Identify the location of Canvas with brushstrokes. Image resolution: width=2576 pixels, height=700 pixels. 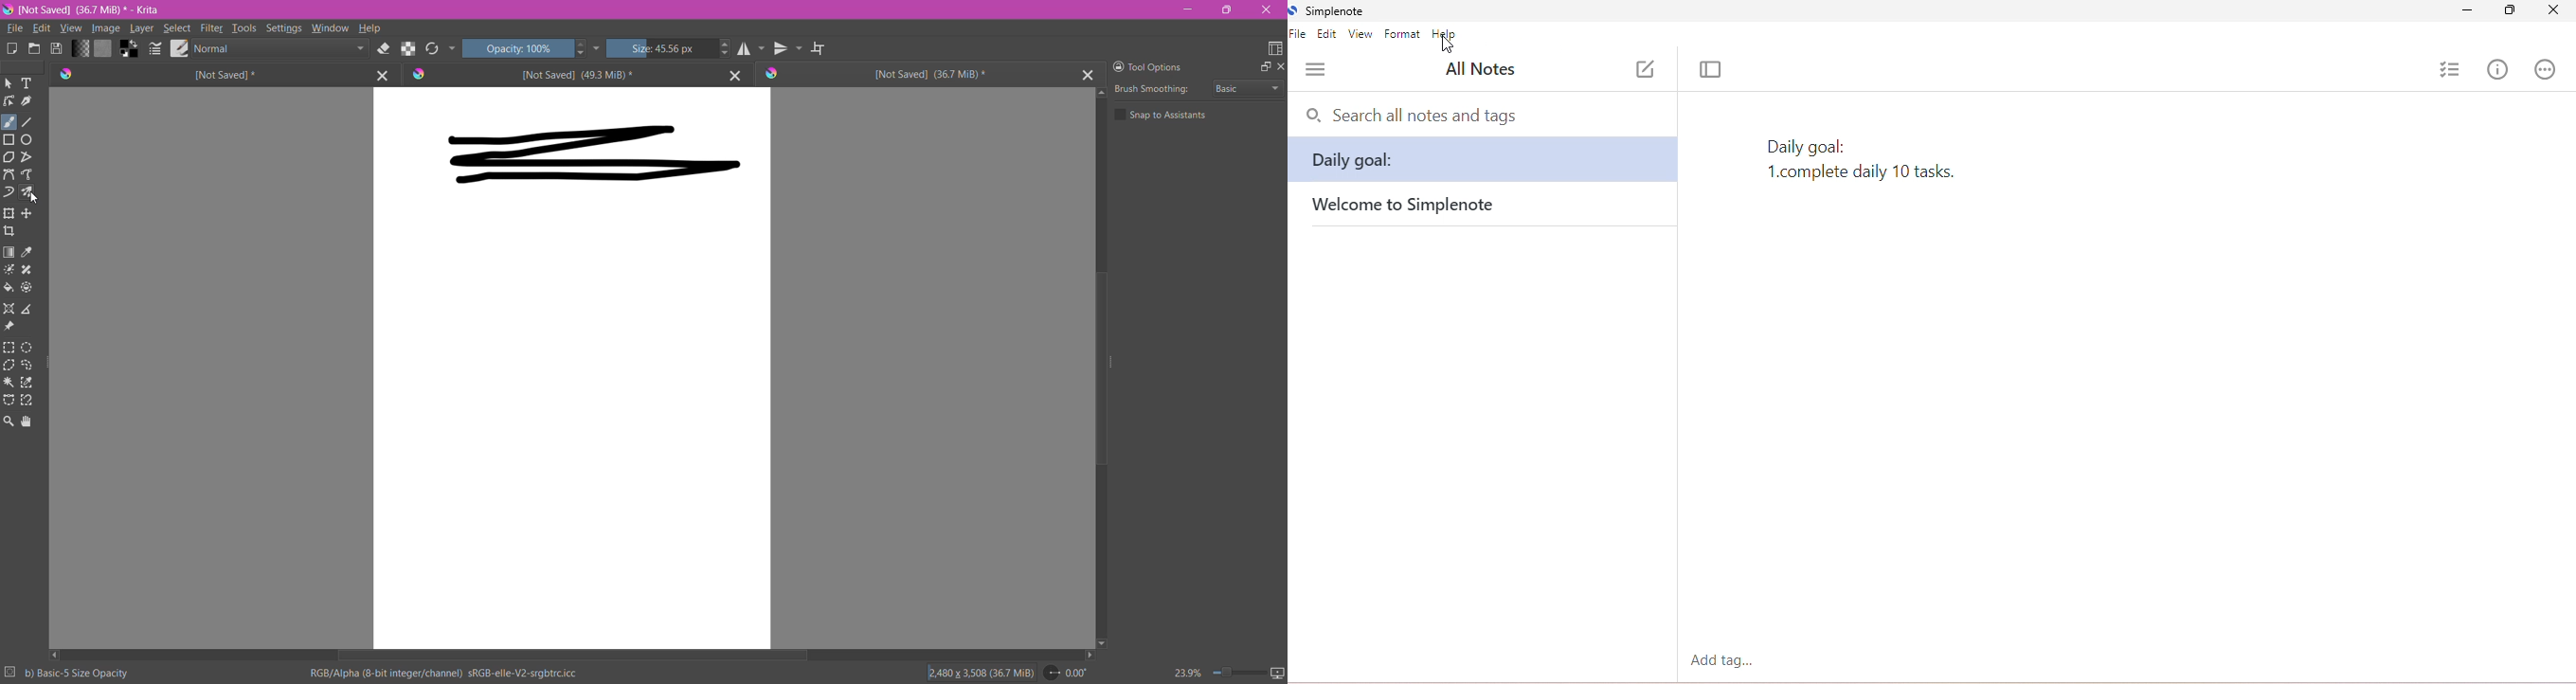
(572, 368).